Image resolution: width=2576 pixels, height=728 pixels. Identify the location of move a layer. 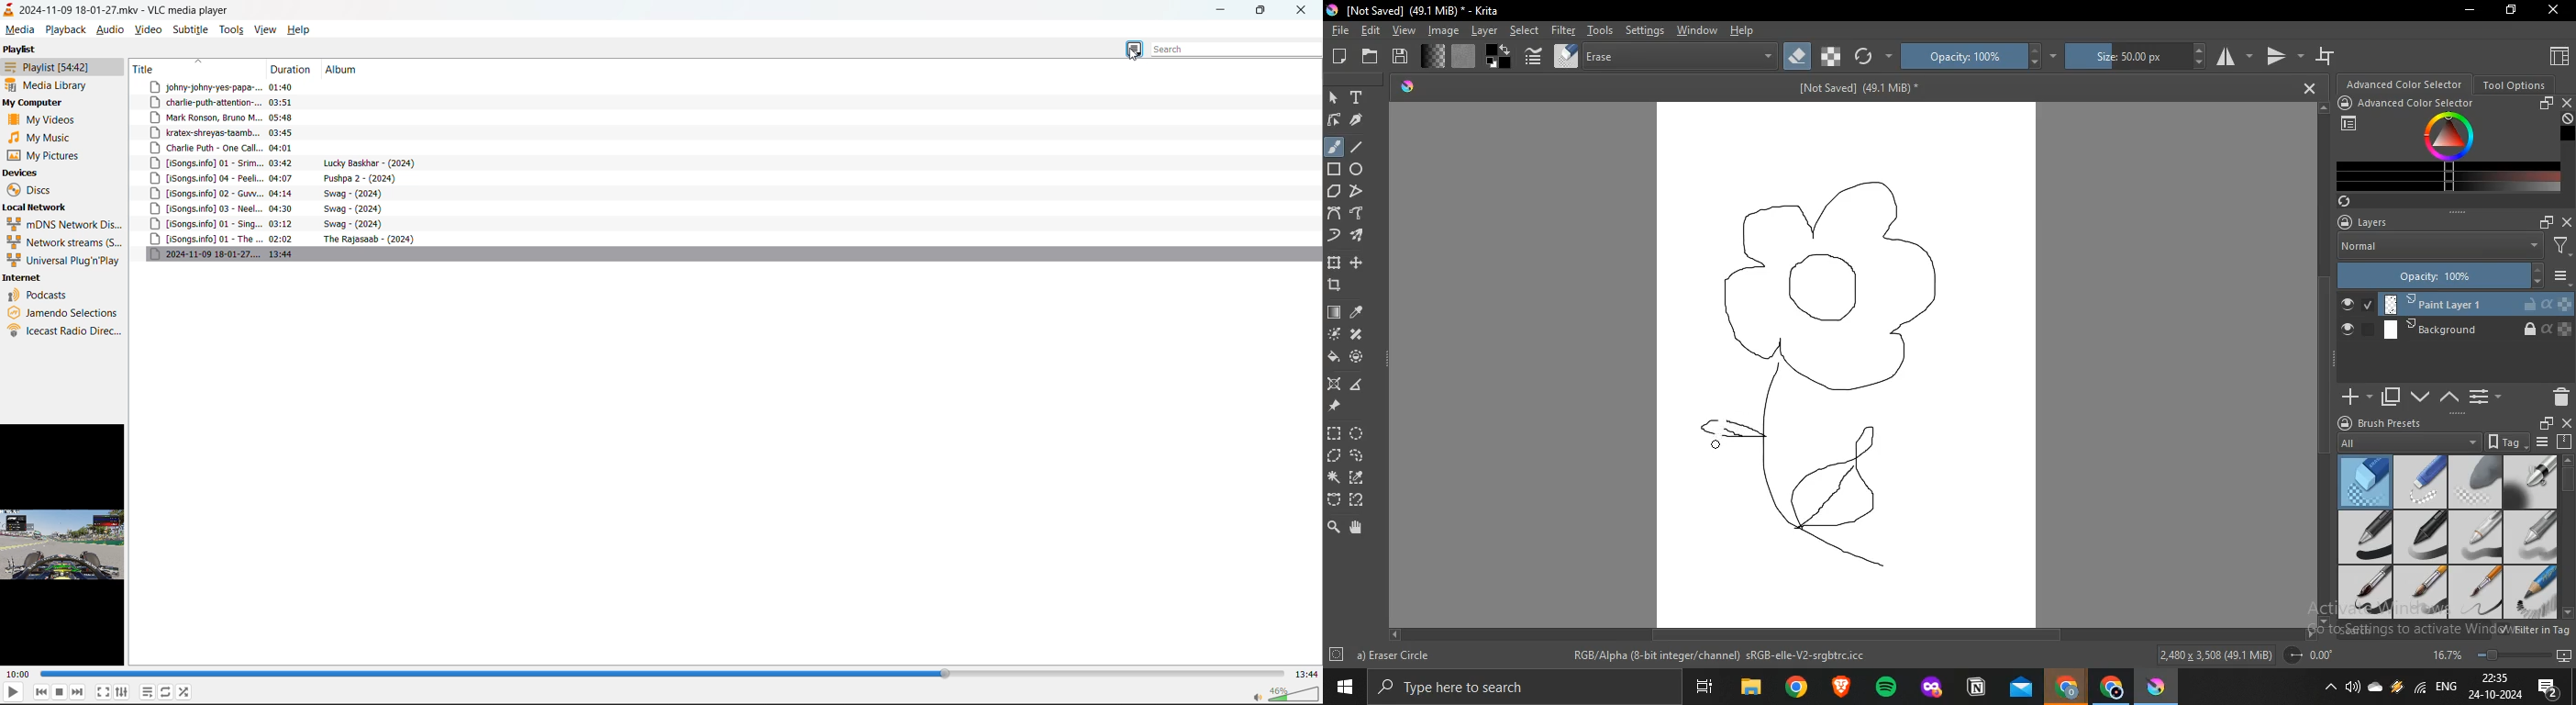
(1356, 264).